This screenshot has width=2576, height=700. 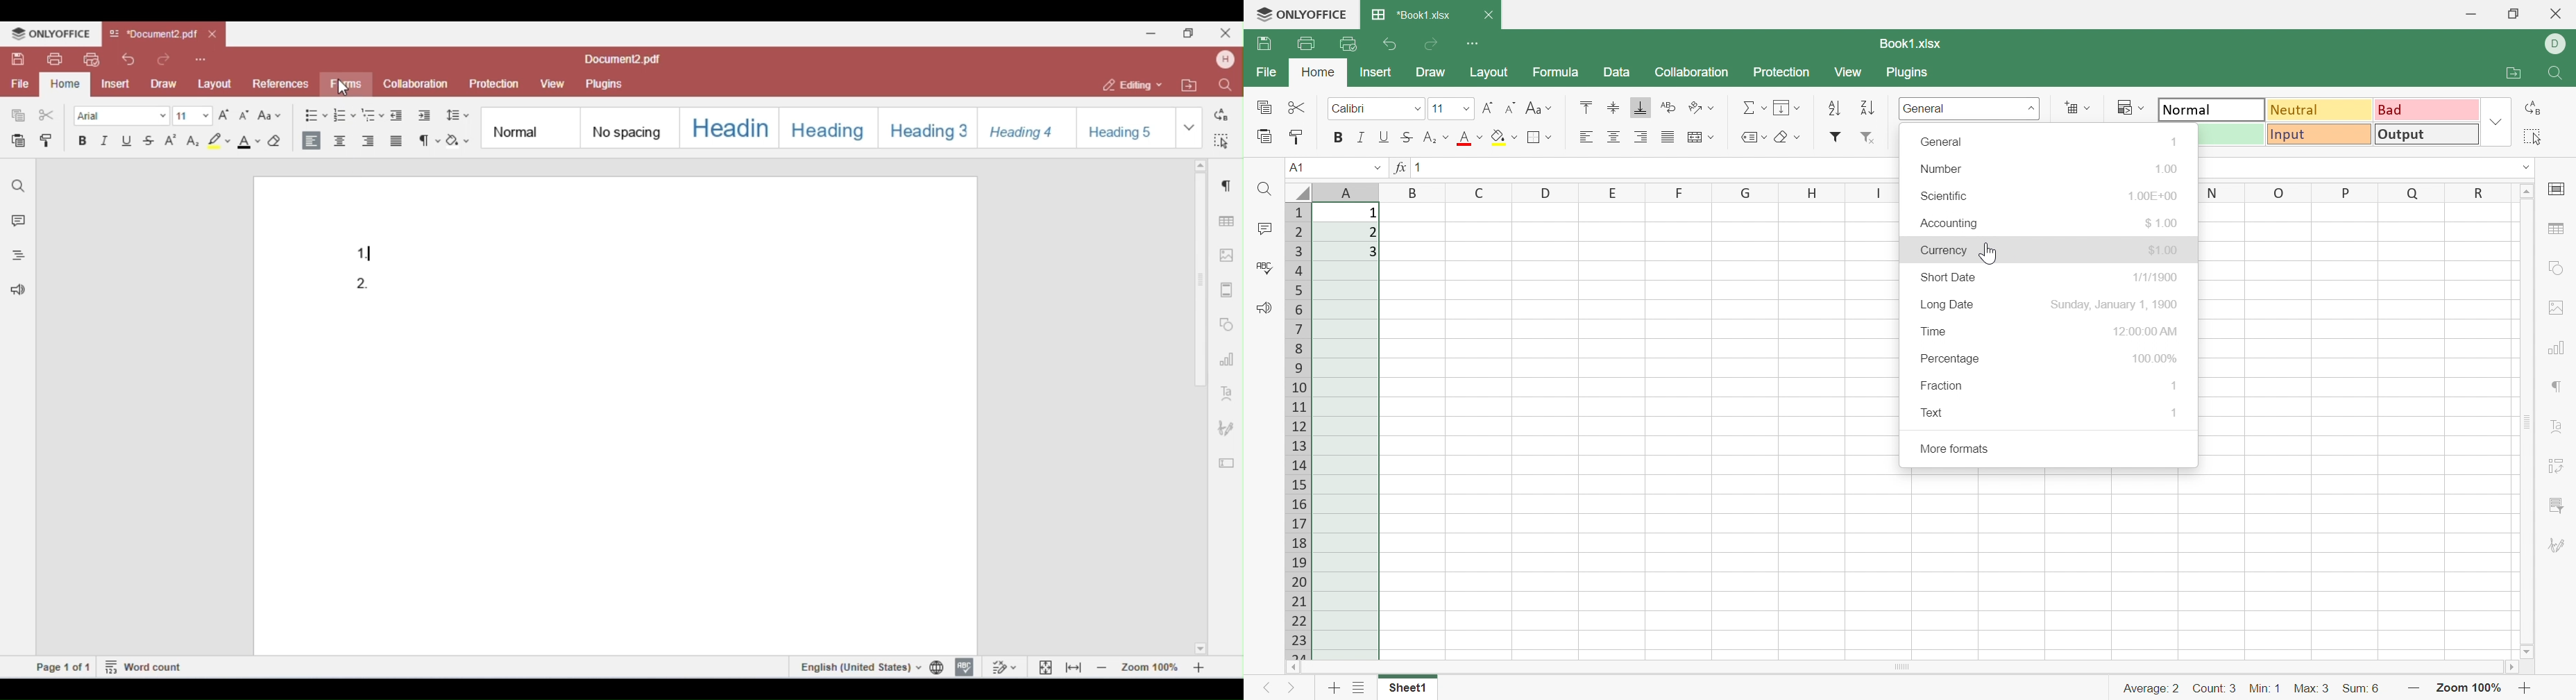 I want to click on Short date, so click(x=1949, y=279).